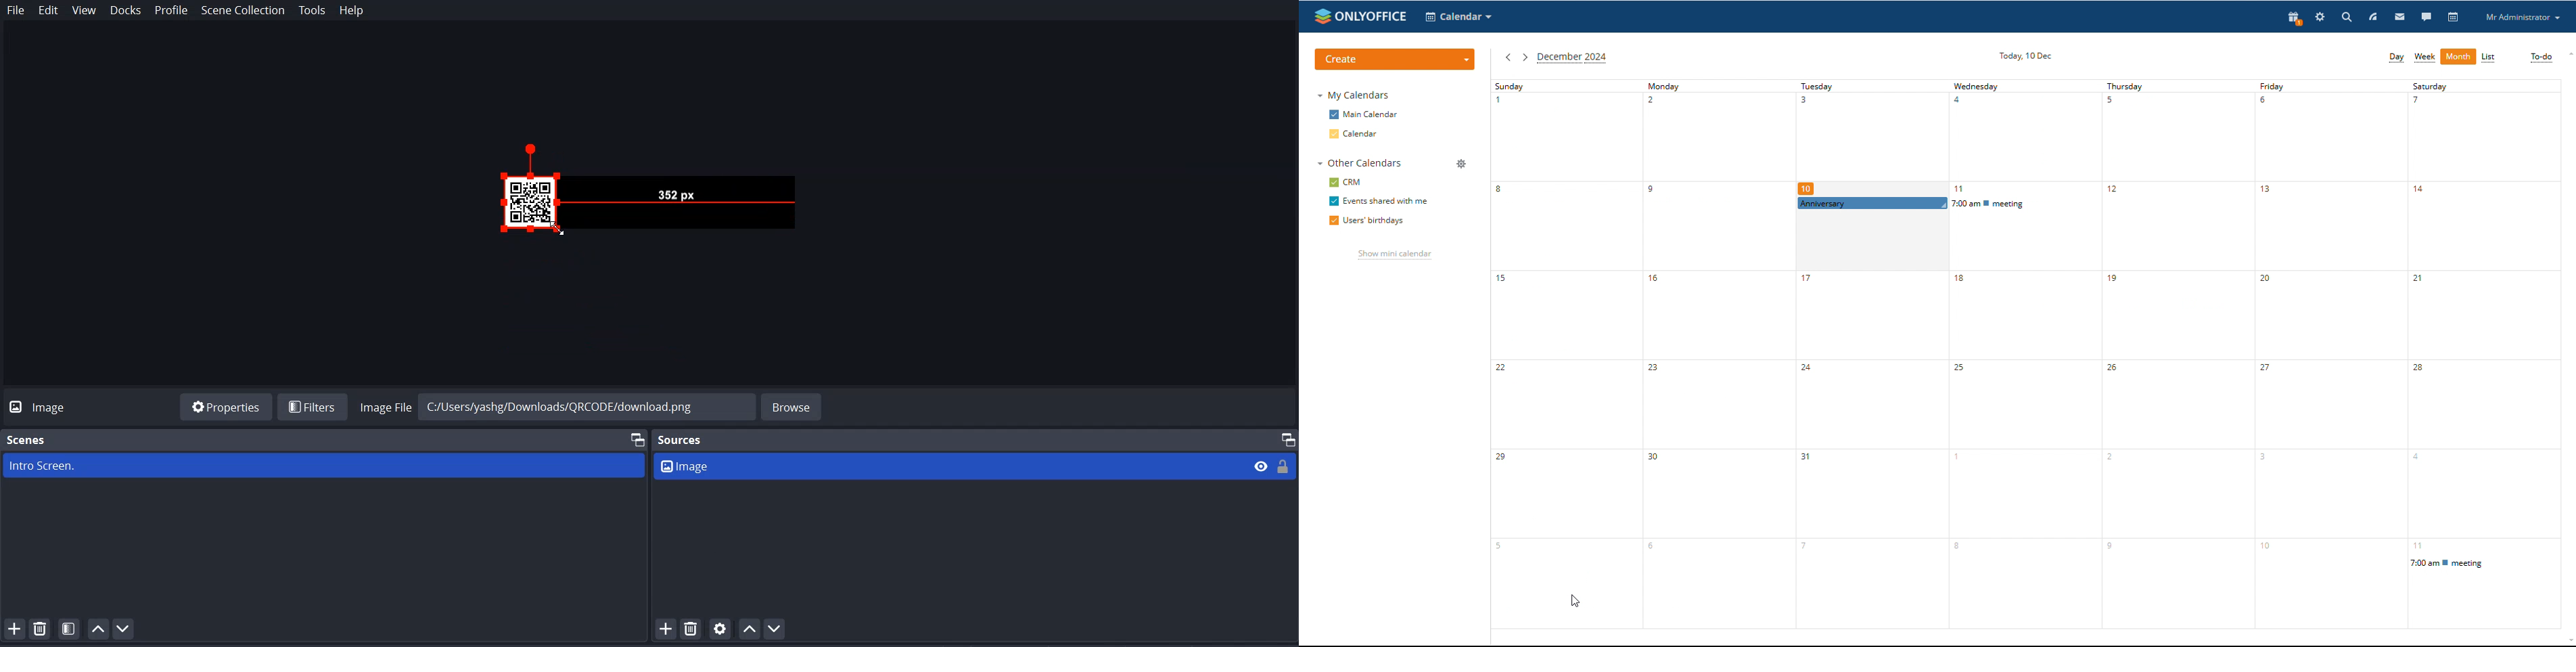  Describe the element at coordinates (1285, 465) in the screenshot. I see `Lock` at that location.